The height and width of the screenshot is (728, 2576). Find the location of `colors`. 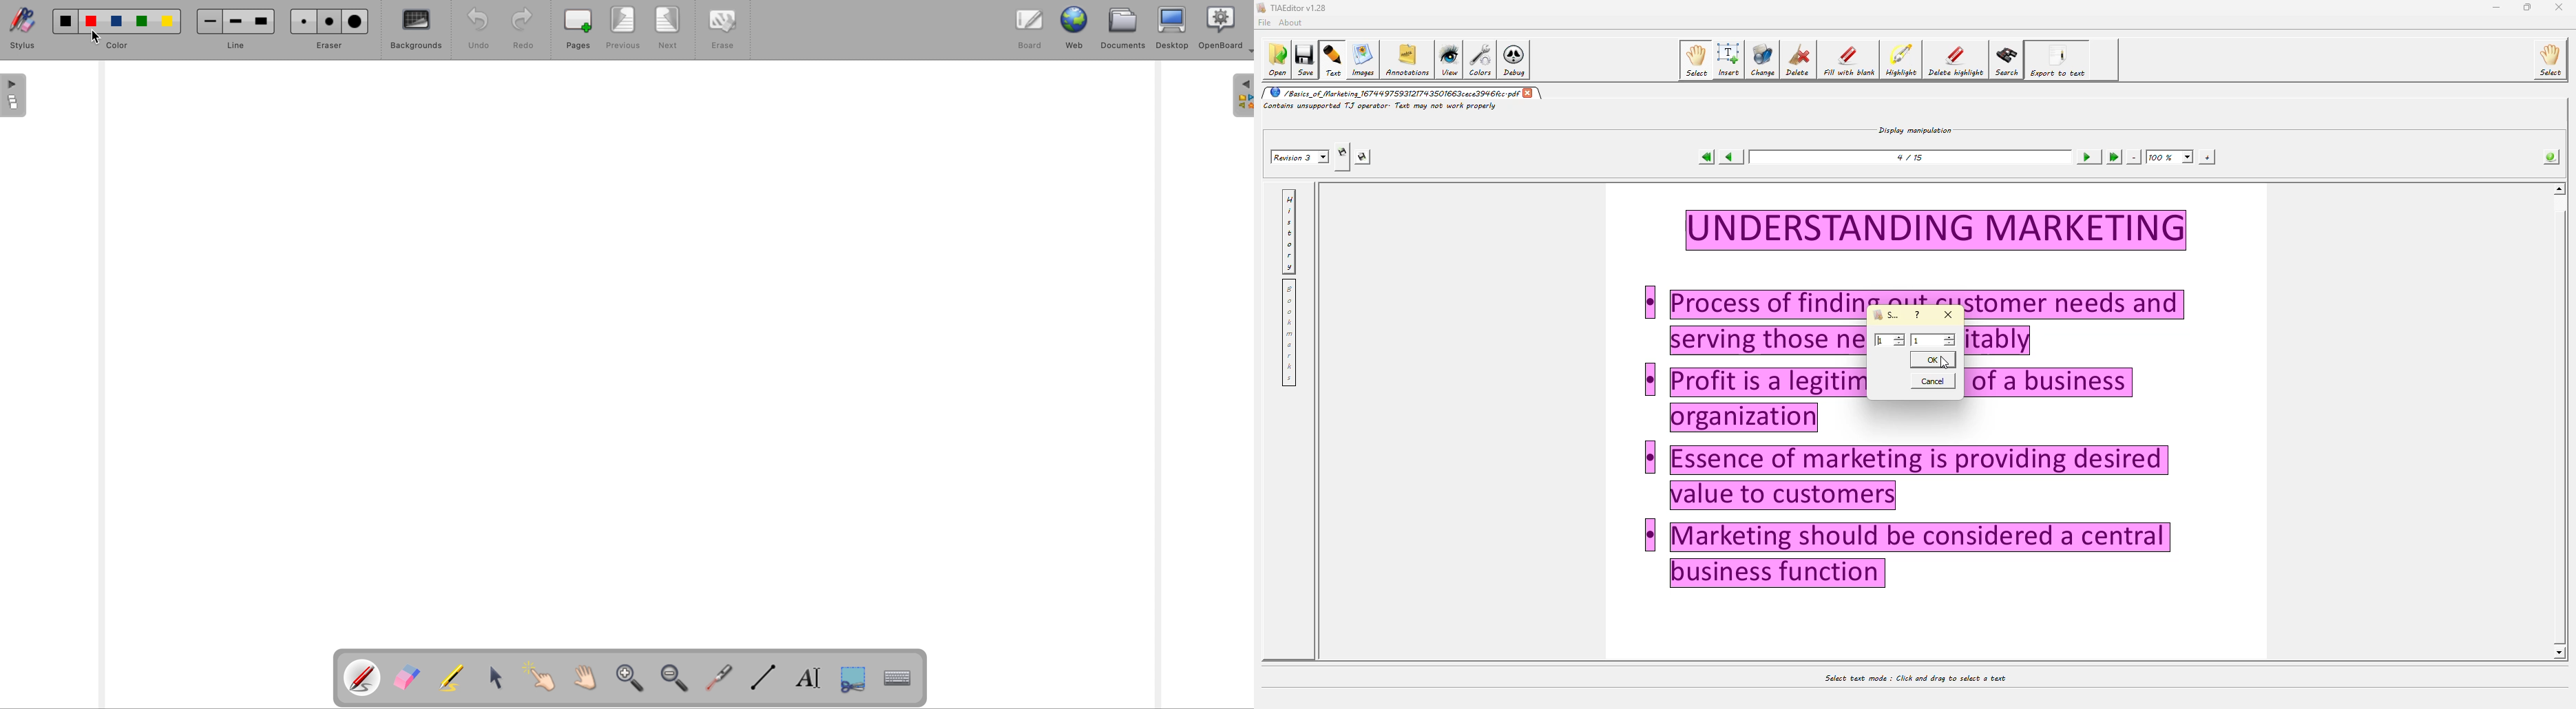

colors is located at coordinates (1480, 61).